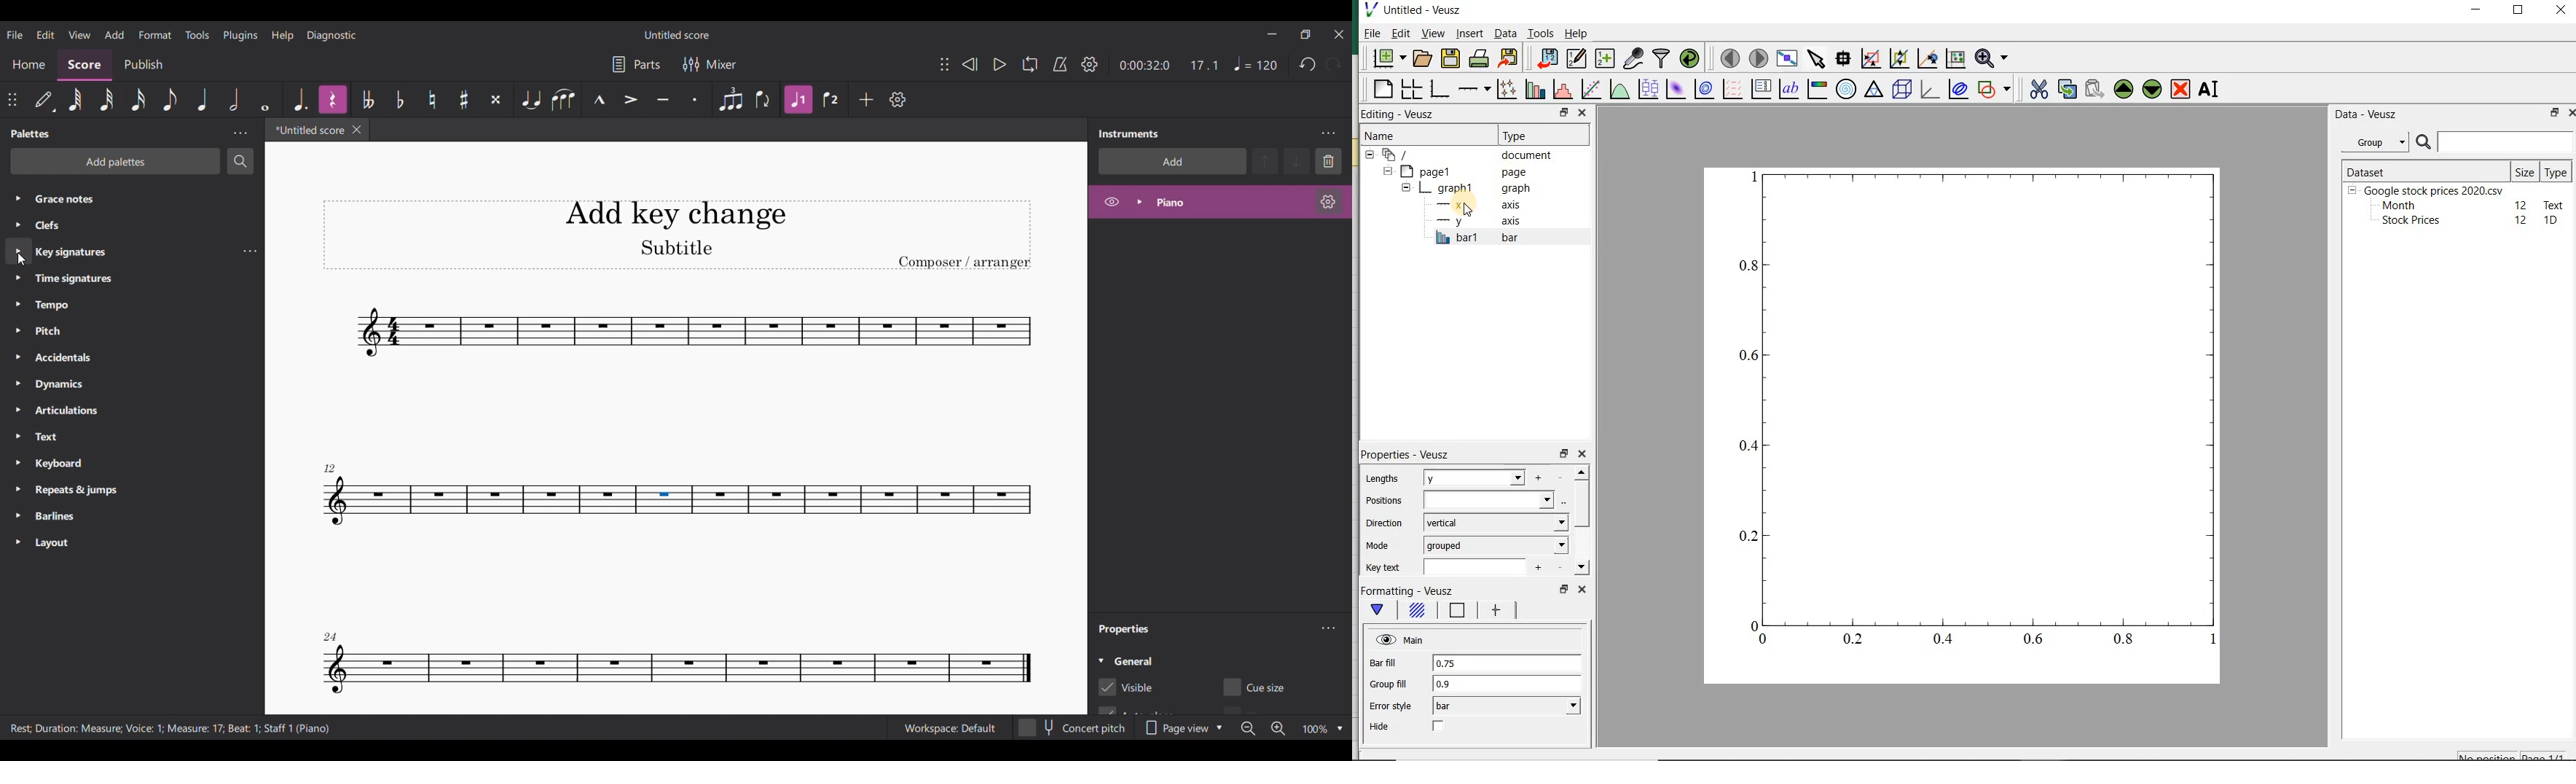 The image size is (2576, 784). I want to click on Type, so click(2556, 171).